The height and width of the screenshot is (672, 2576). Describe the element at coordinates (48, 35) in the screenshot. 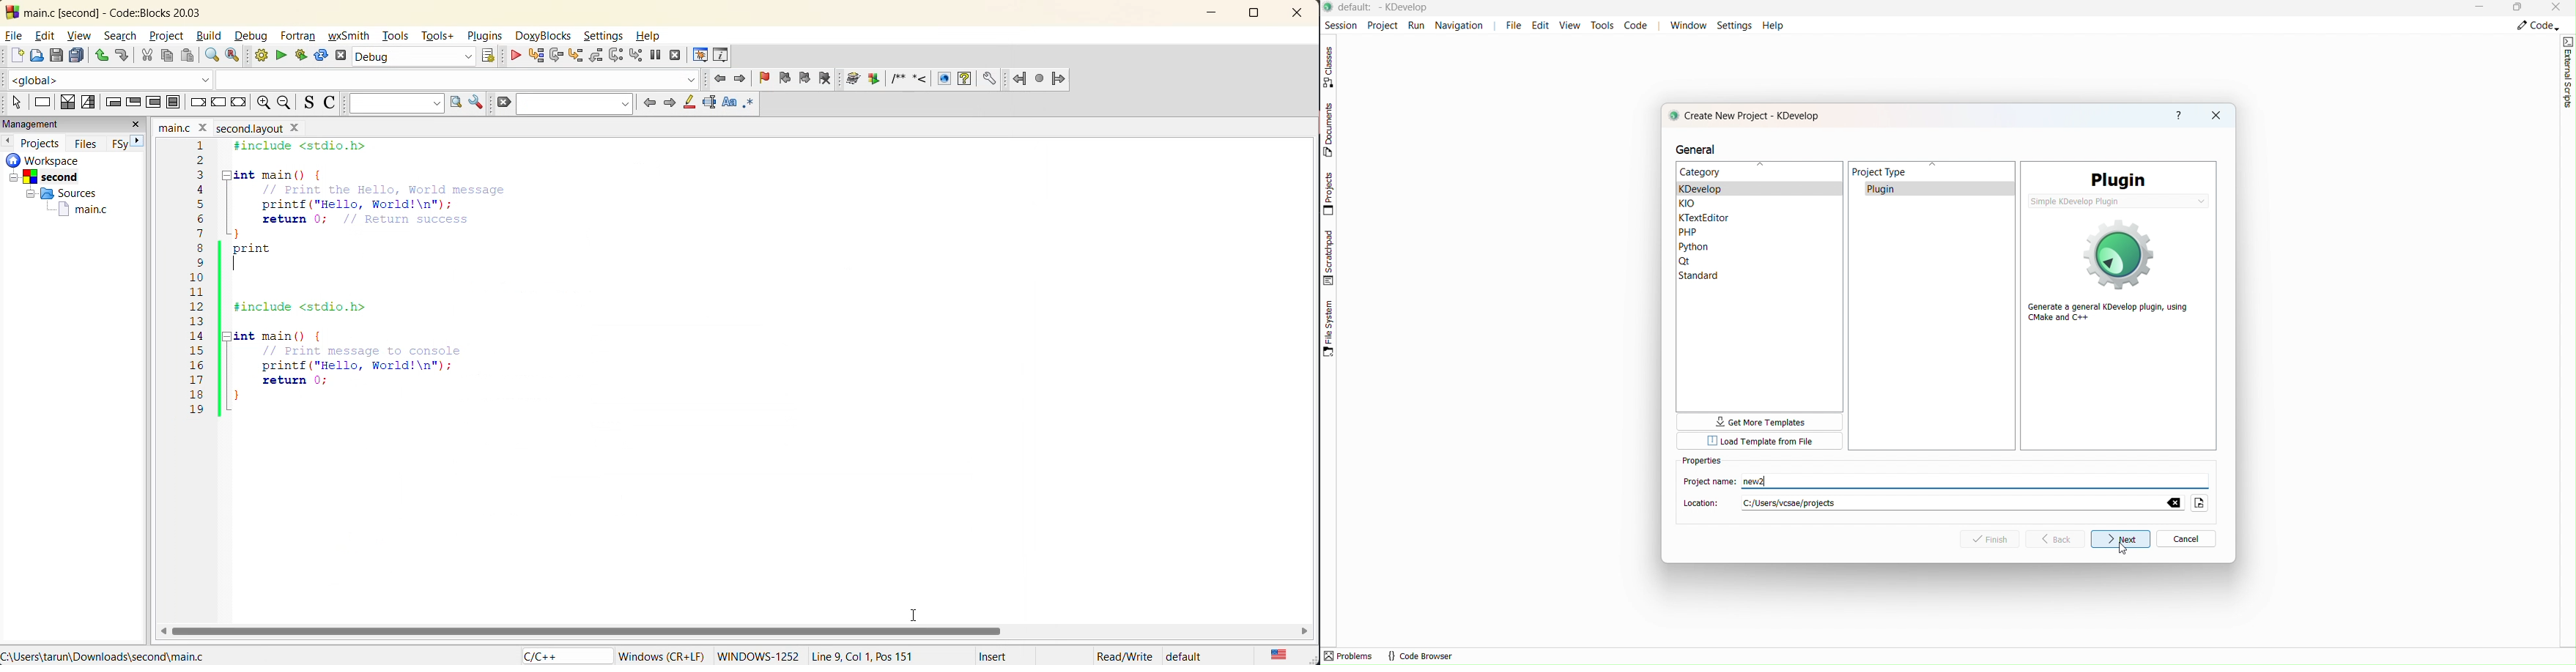

I see `edit` at that location.